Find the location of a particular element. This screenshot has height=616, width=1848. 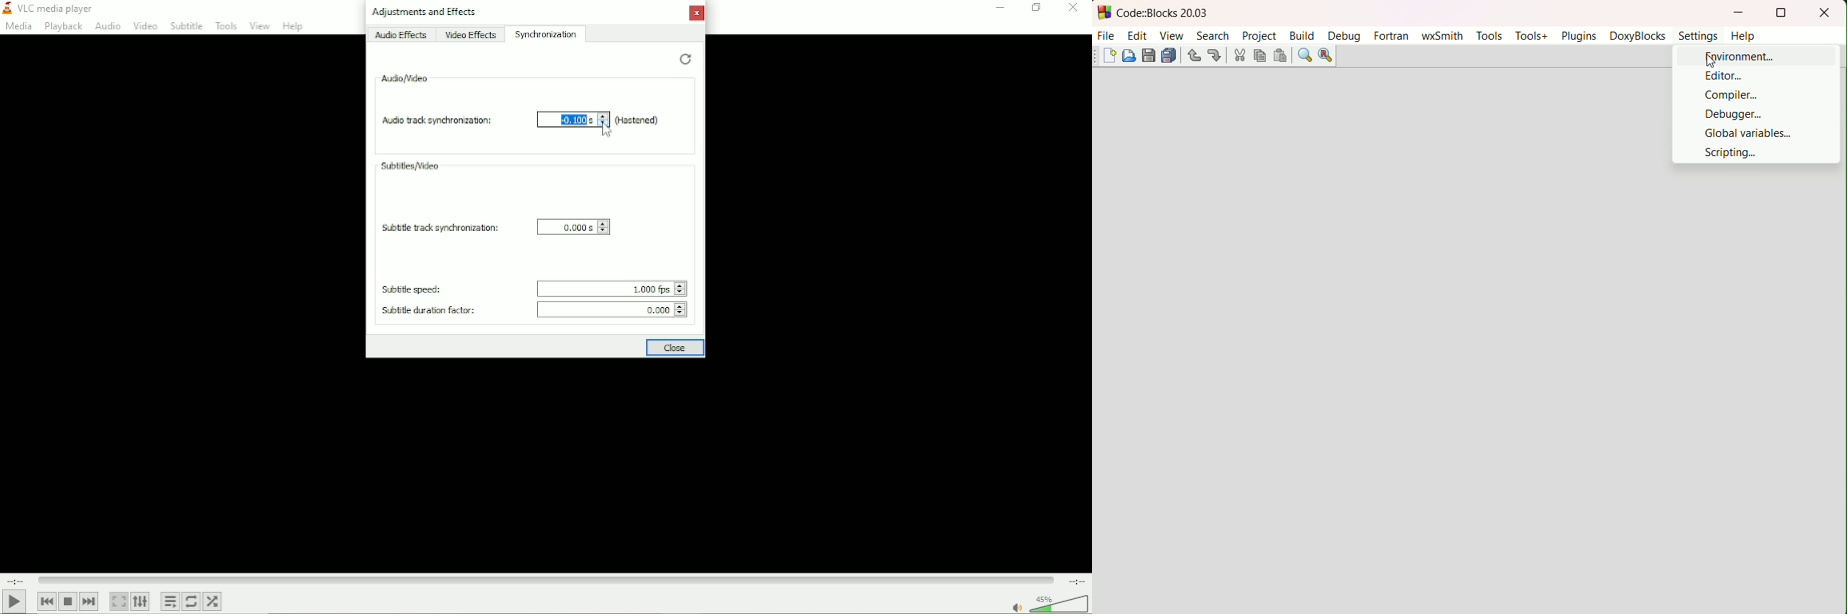

tools+ is located at coordinates (1531, 36).